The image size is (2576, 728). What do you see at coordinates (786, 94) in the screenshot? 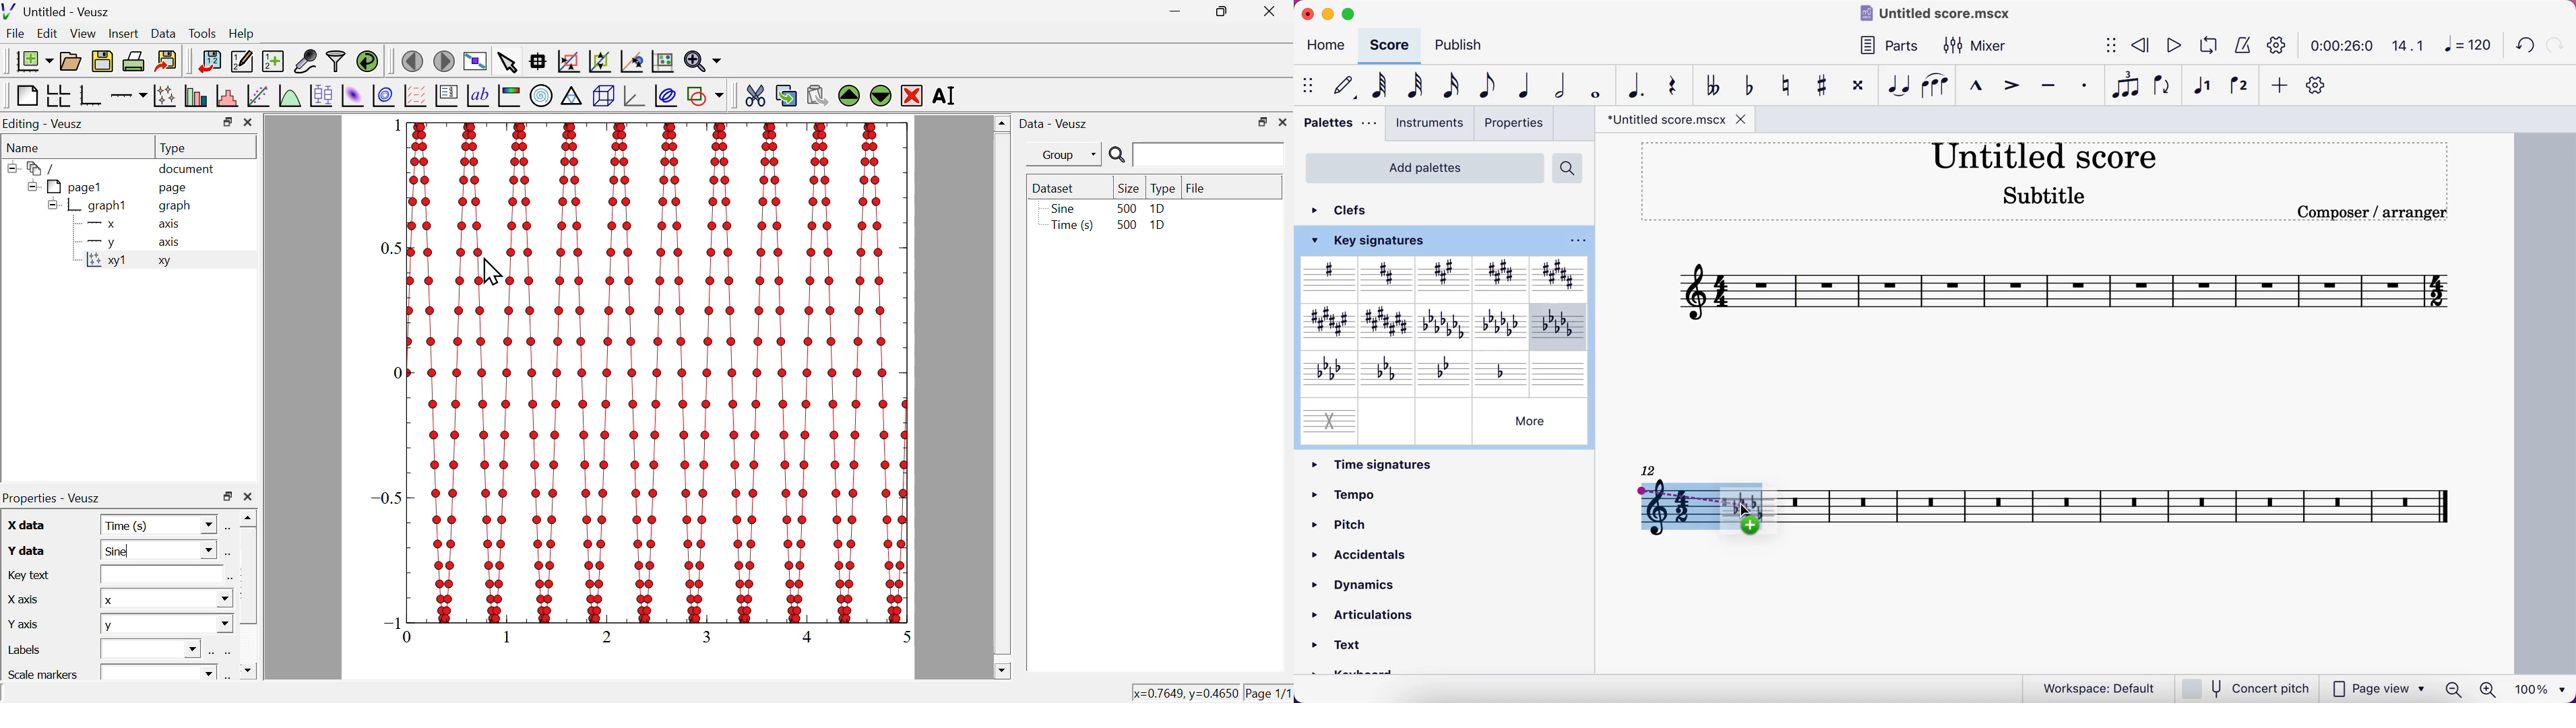
I see `copy the selected widget` at bounding box center [786, 94].